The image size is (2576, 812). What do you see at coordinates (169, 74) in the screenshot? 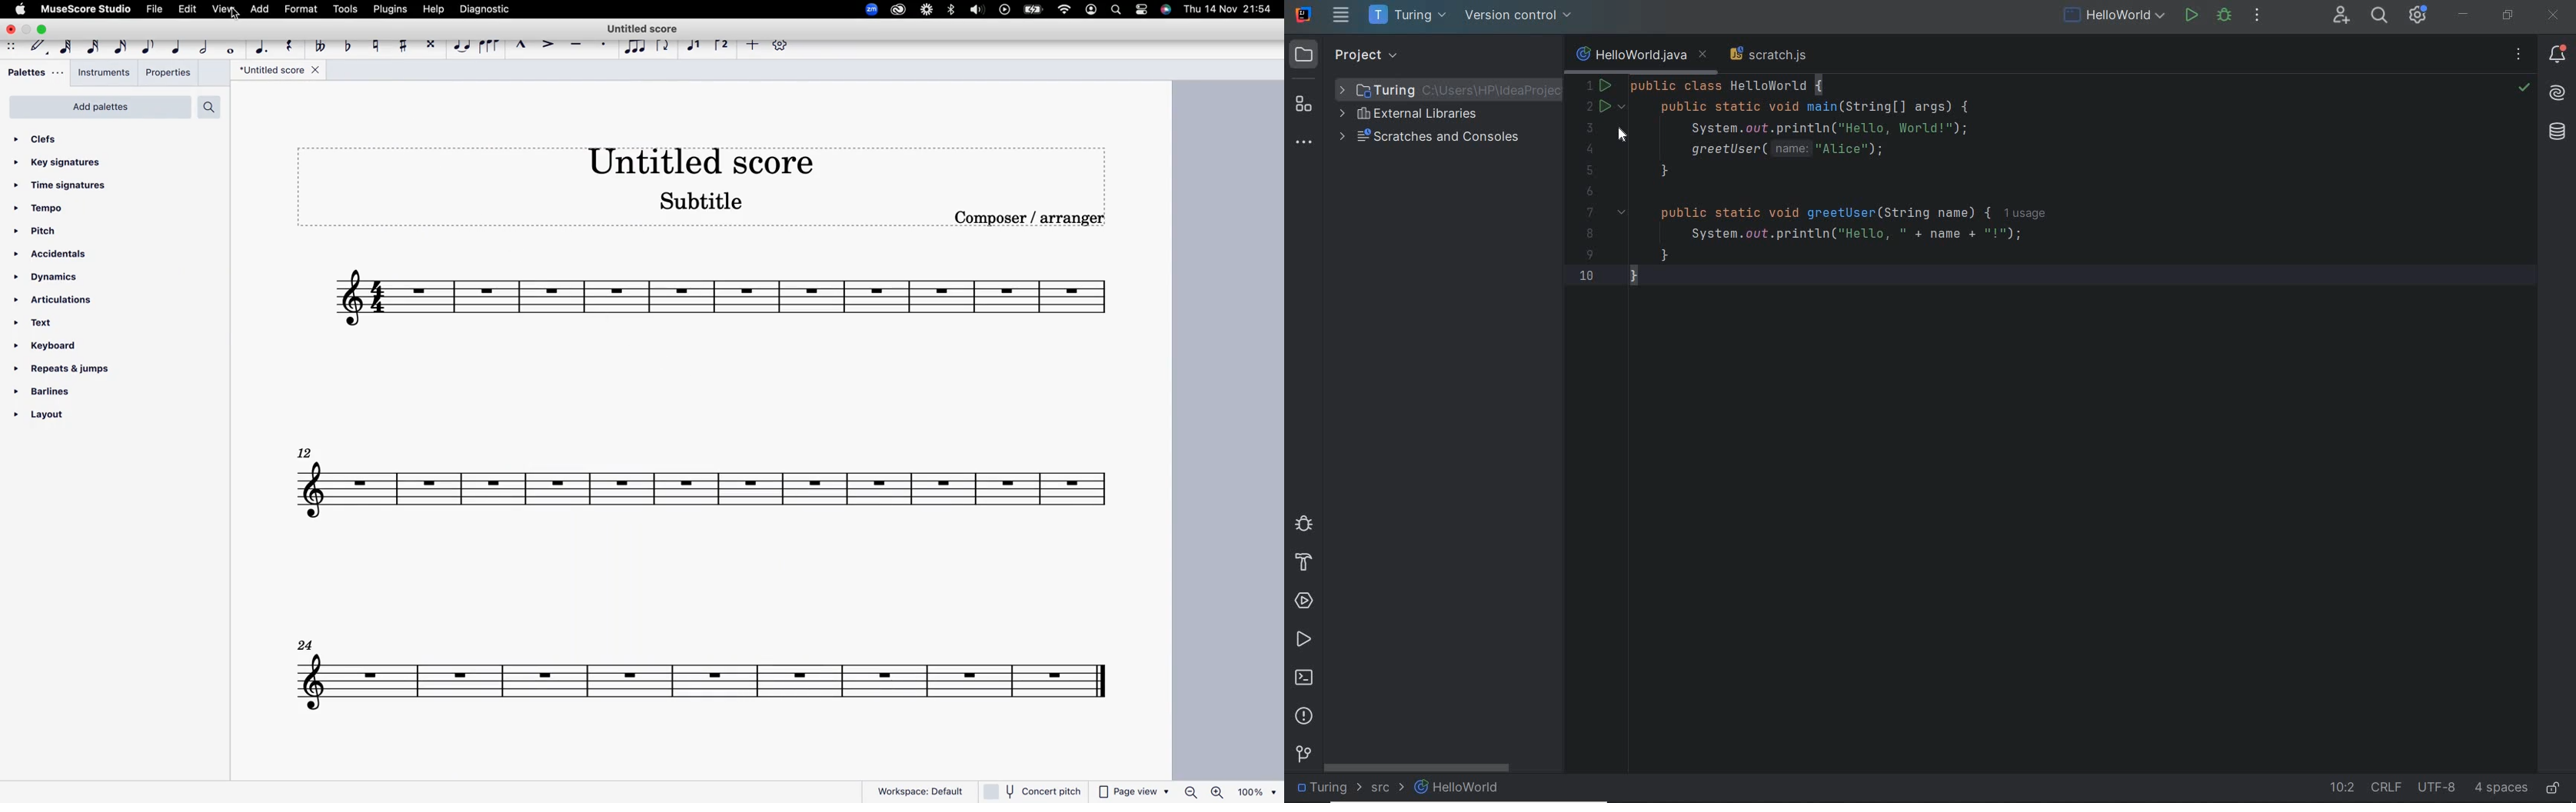
I see `properties` at bounding box center [169, 74].